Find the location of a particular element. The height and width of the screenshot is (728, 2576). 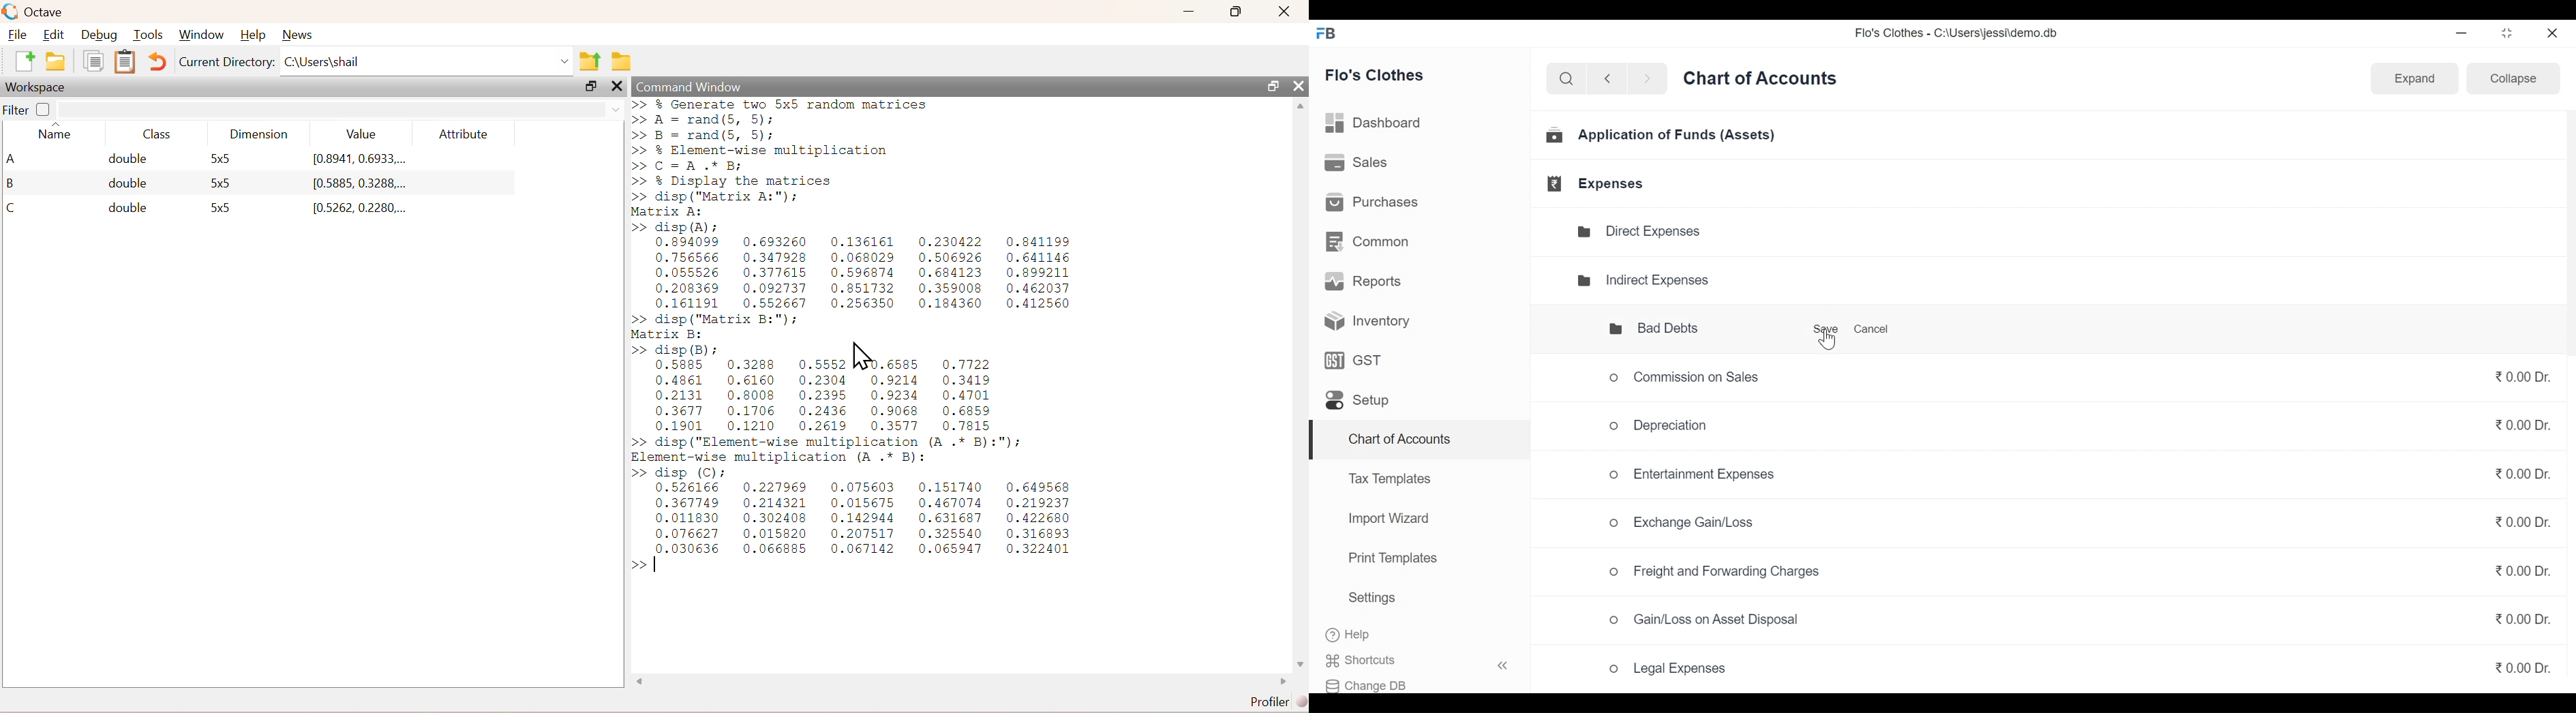

₹0.00 Dr. is located at coordinates (2524, 475).